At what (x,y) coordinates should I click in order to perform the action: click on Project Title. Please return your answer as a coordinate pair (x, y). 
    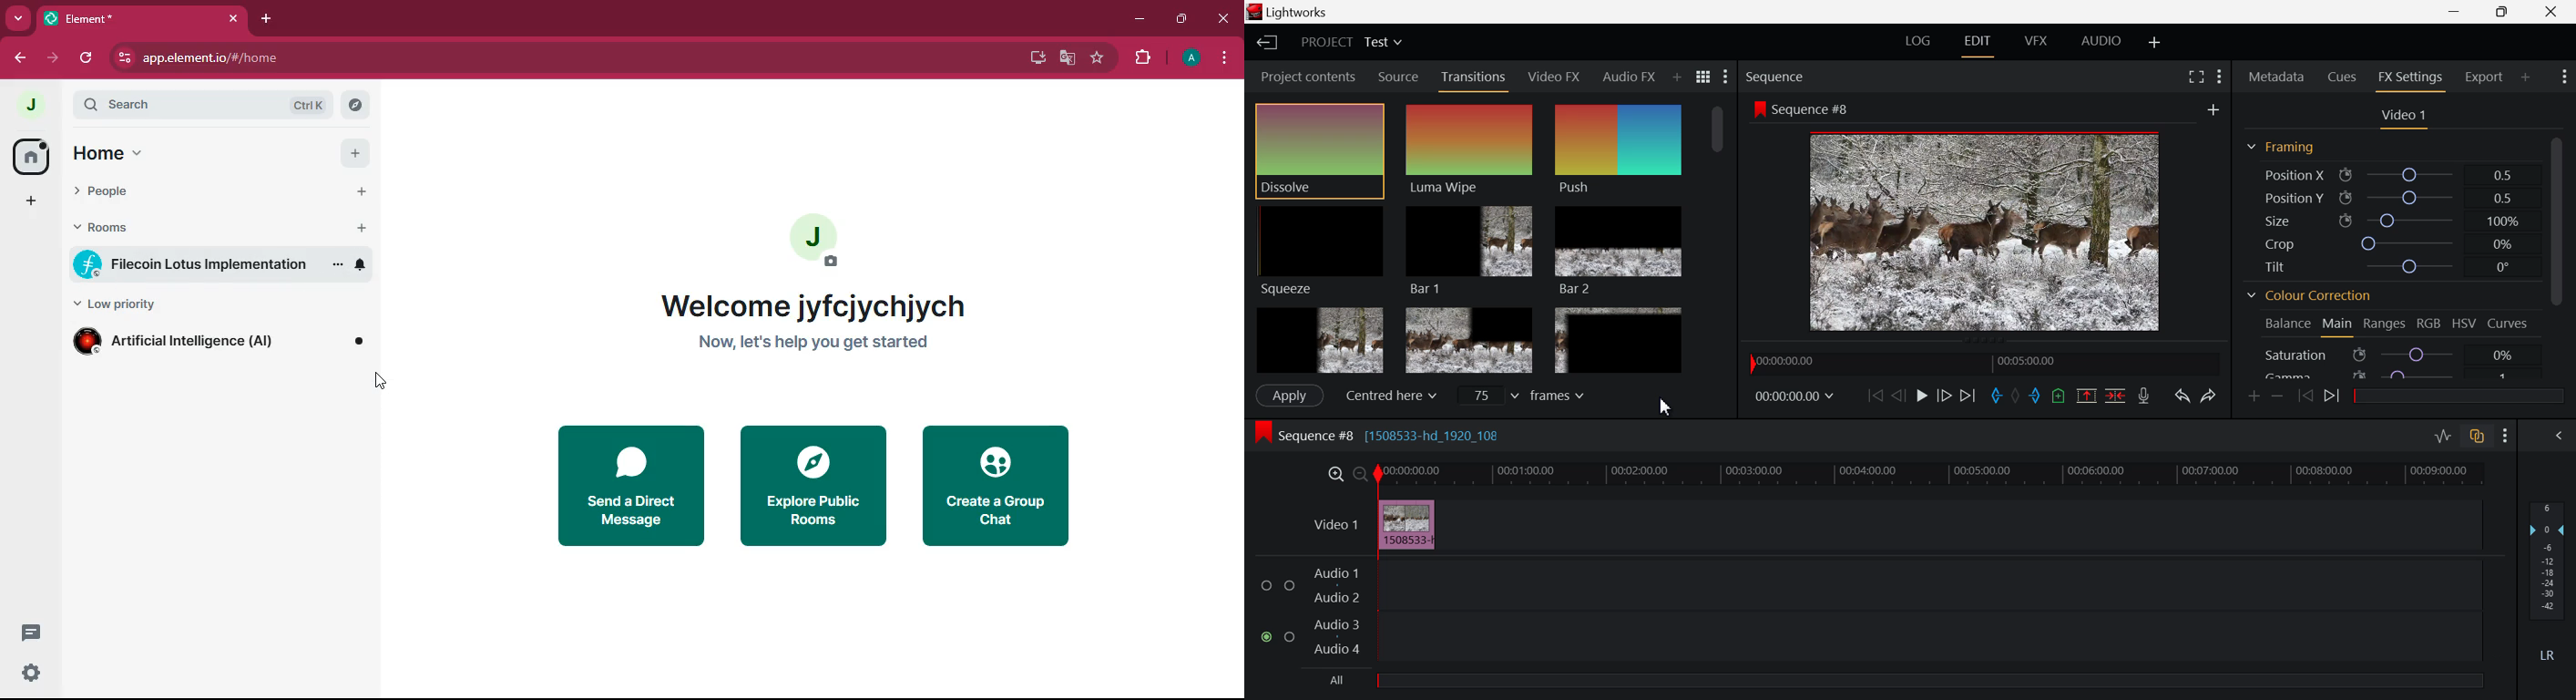
    Looking at the image, I should click on (1351, 42).